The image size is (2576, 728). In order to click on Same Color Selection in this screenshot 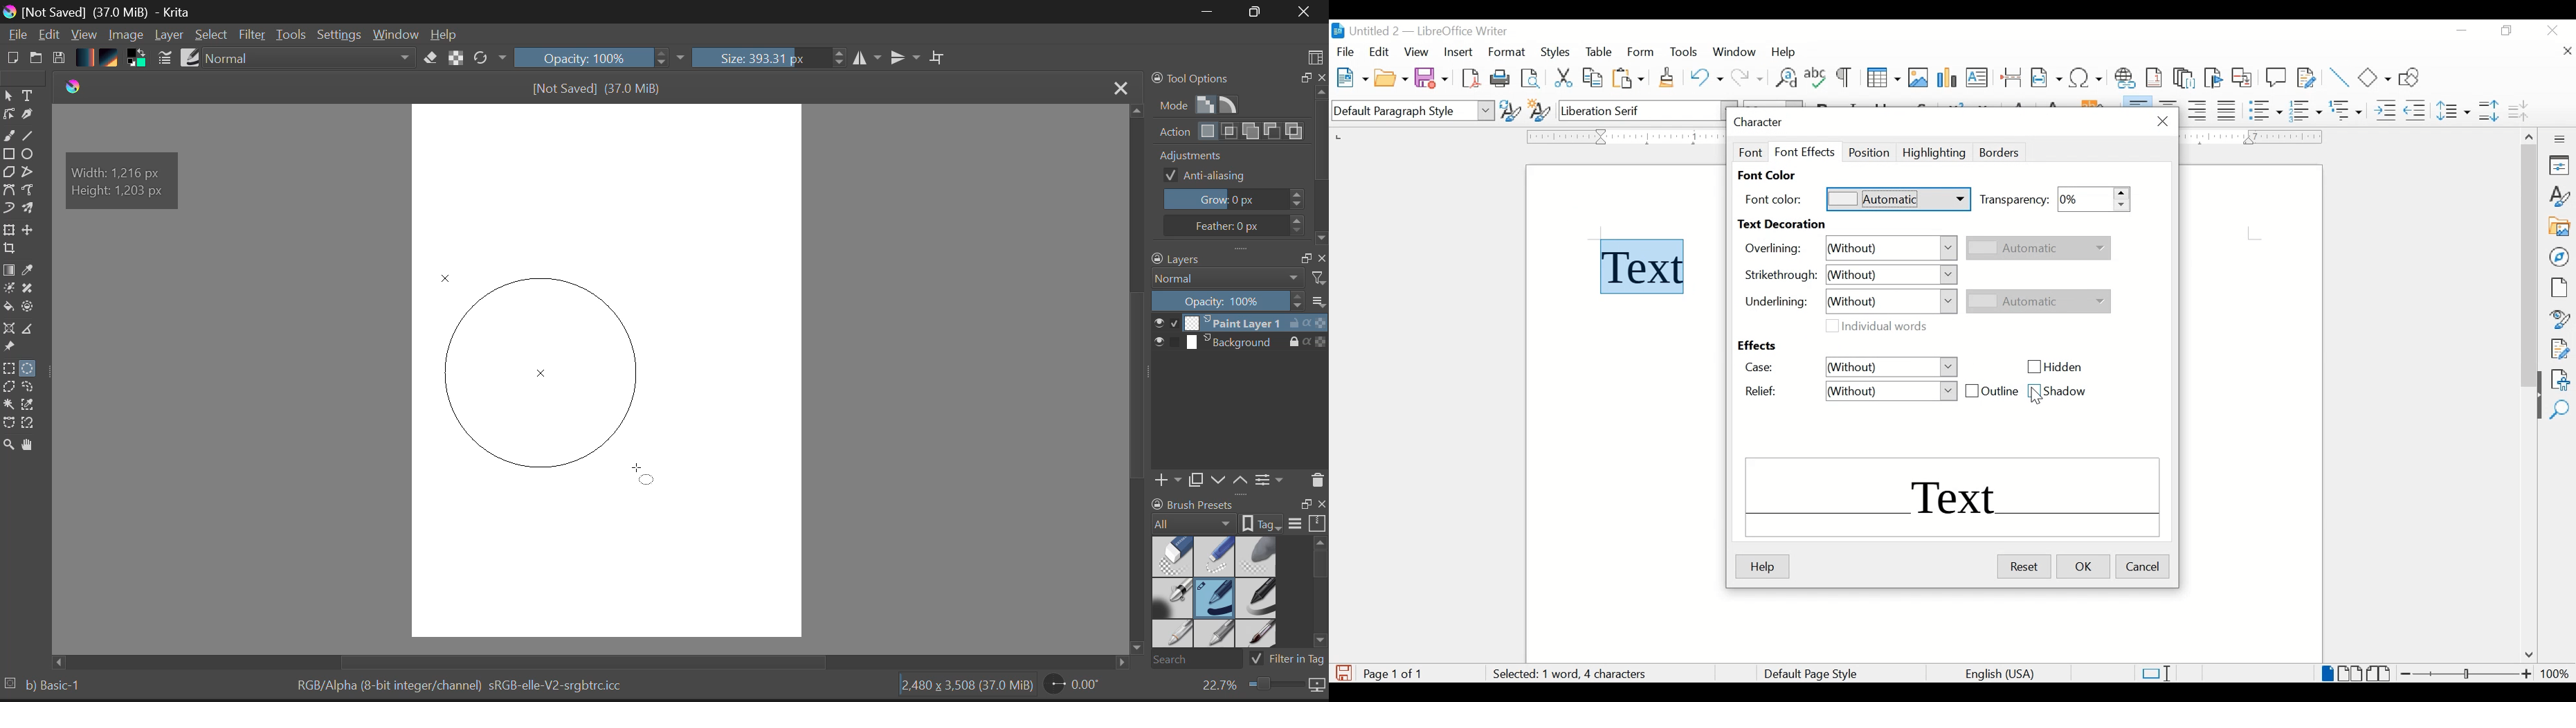, I will do `click(33, 406)`.